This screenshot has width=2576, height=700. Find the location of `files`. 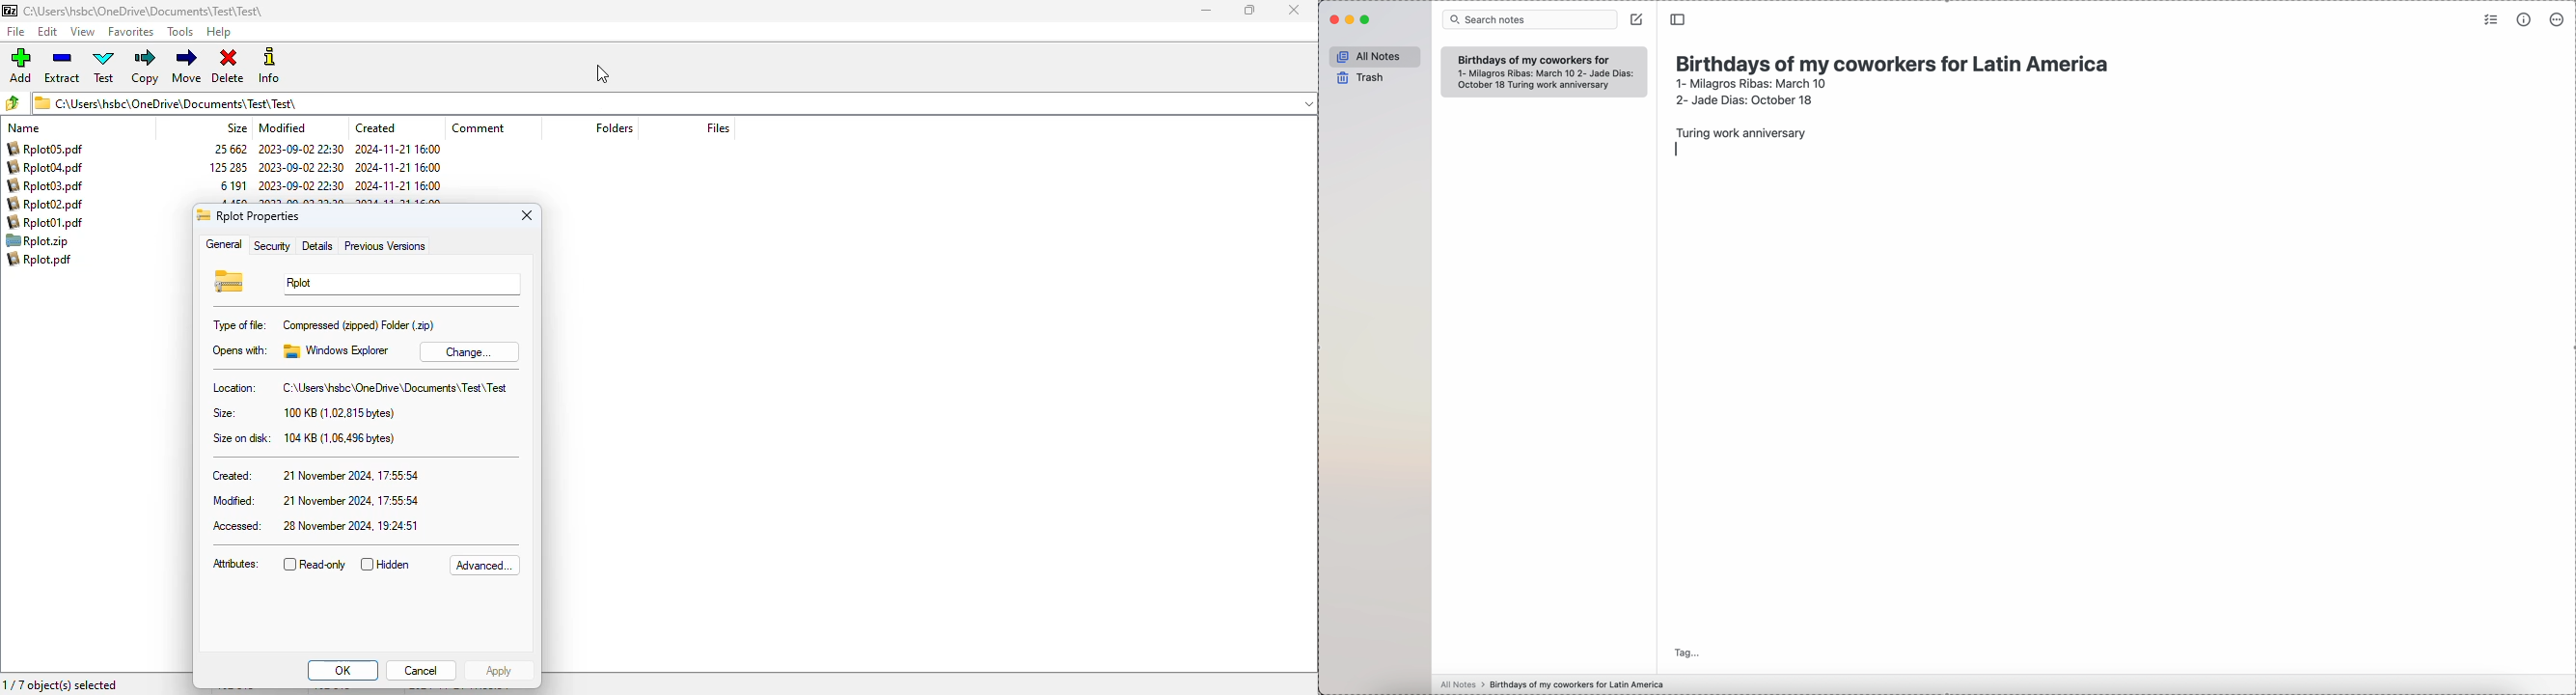

files is located at coordinates (718, 127).